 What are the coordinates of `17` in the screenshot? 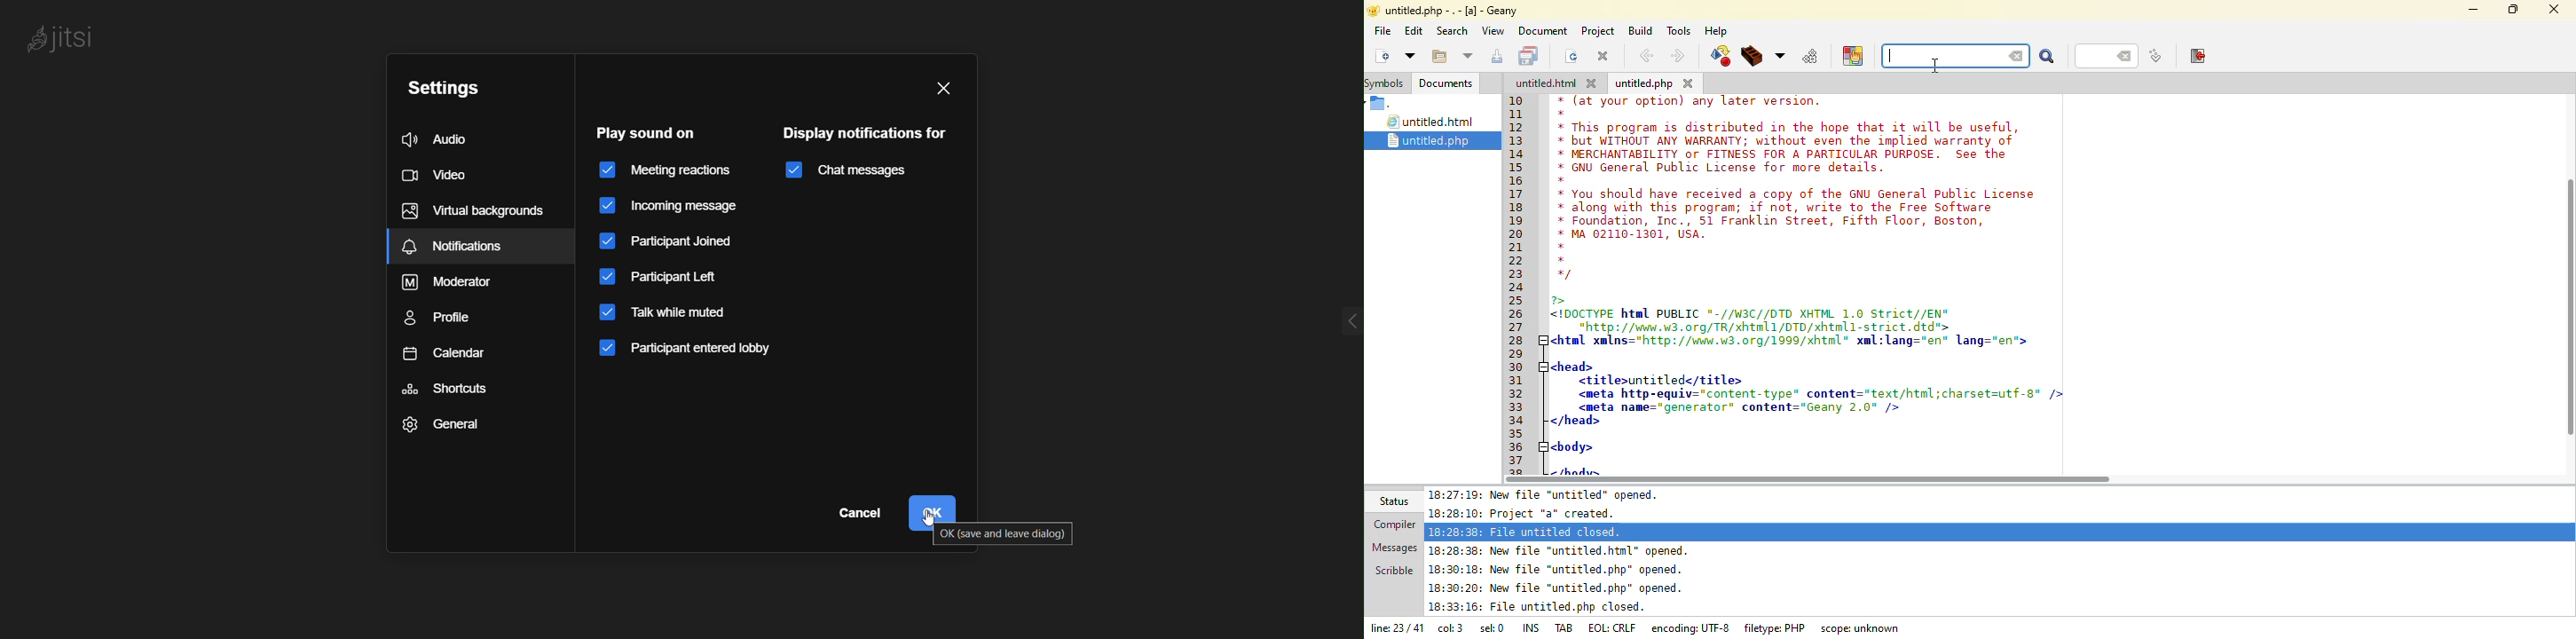 It's located at (1516, 194).